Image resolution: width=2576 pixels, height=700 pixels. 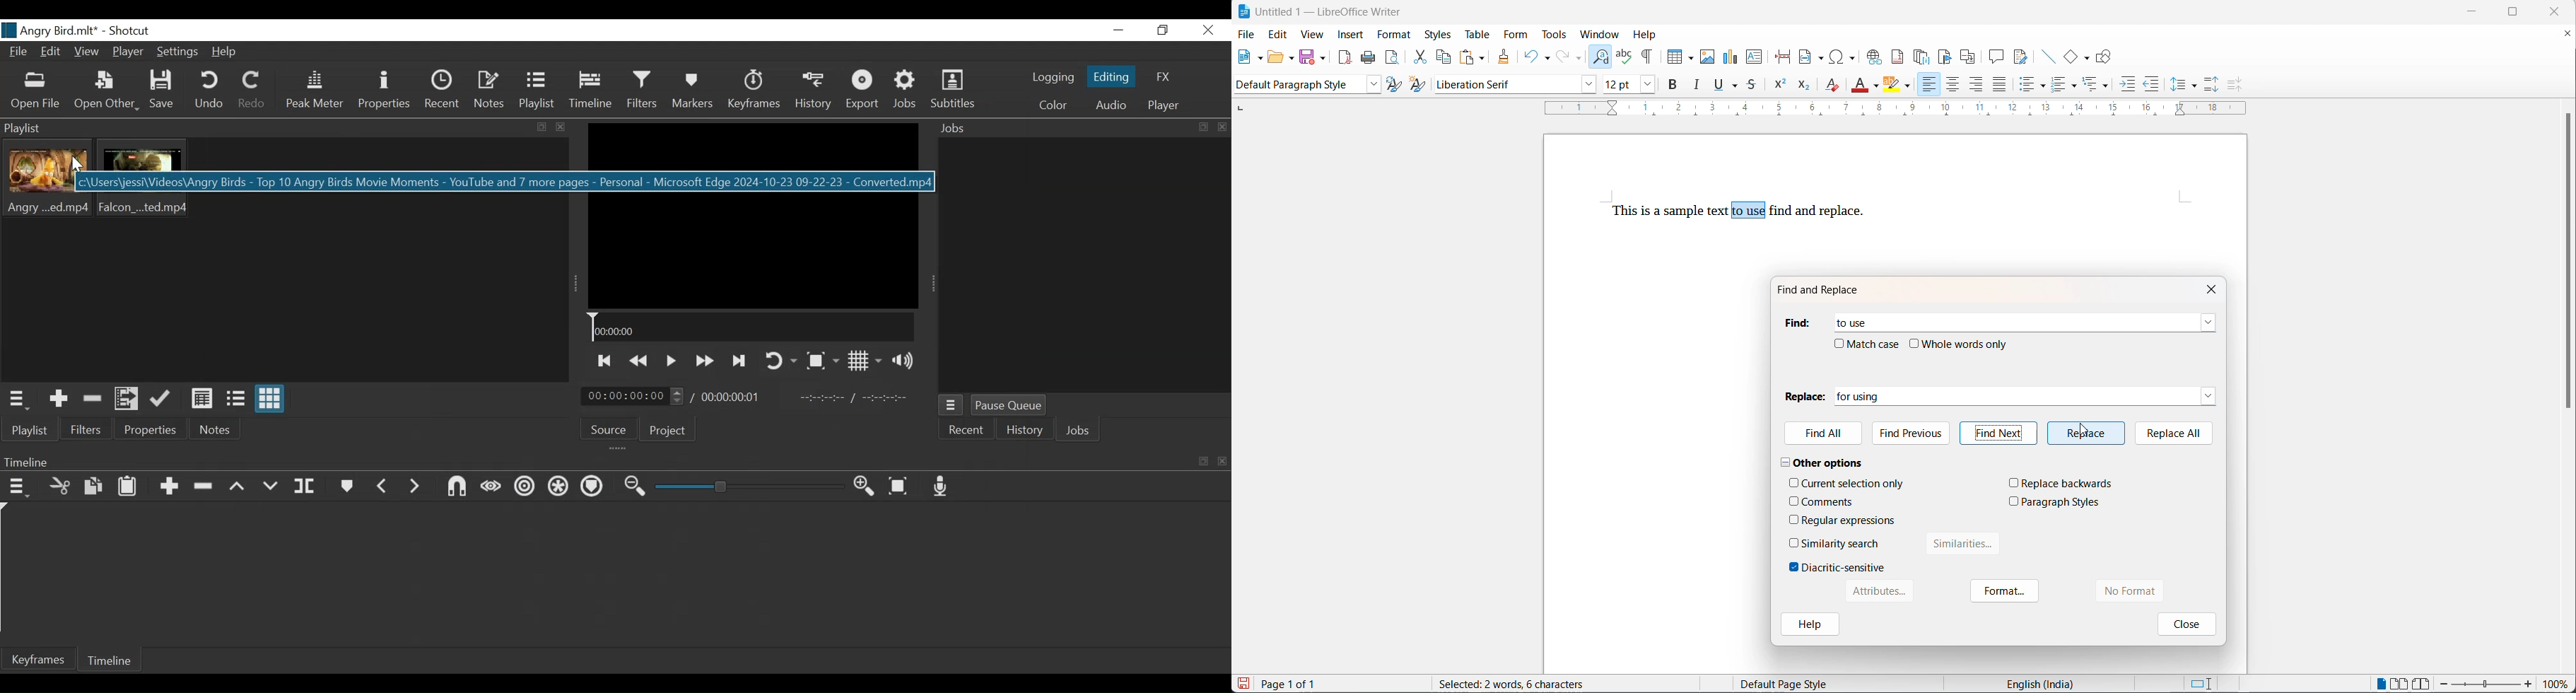 What do you see at coordinates (613, 461) in the screenshot?
I see `Timeline menu` at bounding box center [613, 461].